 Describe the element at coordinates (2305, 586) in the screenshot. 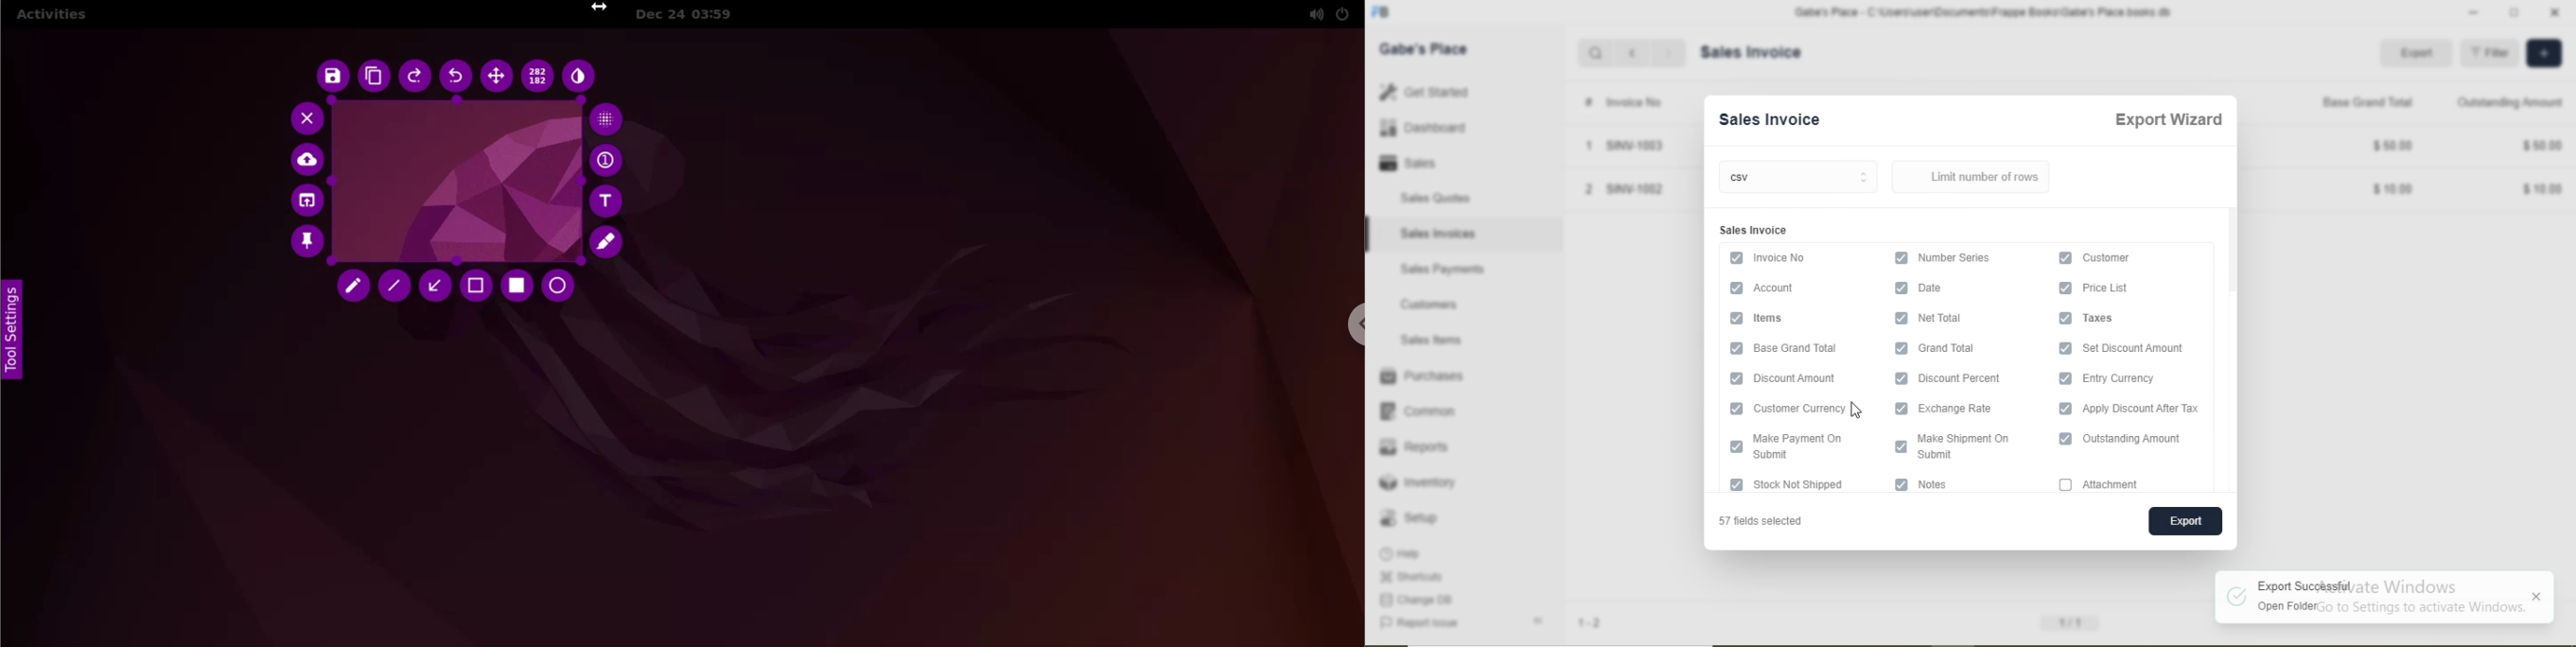

I see `Export Successful` at that location.